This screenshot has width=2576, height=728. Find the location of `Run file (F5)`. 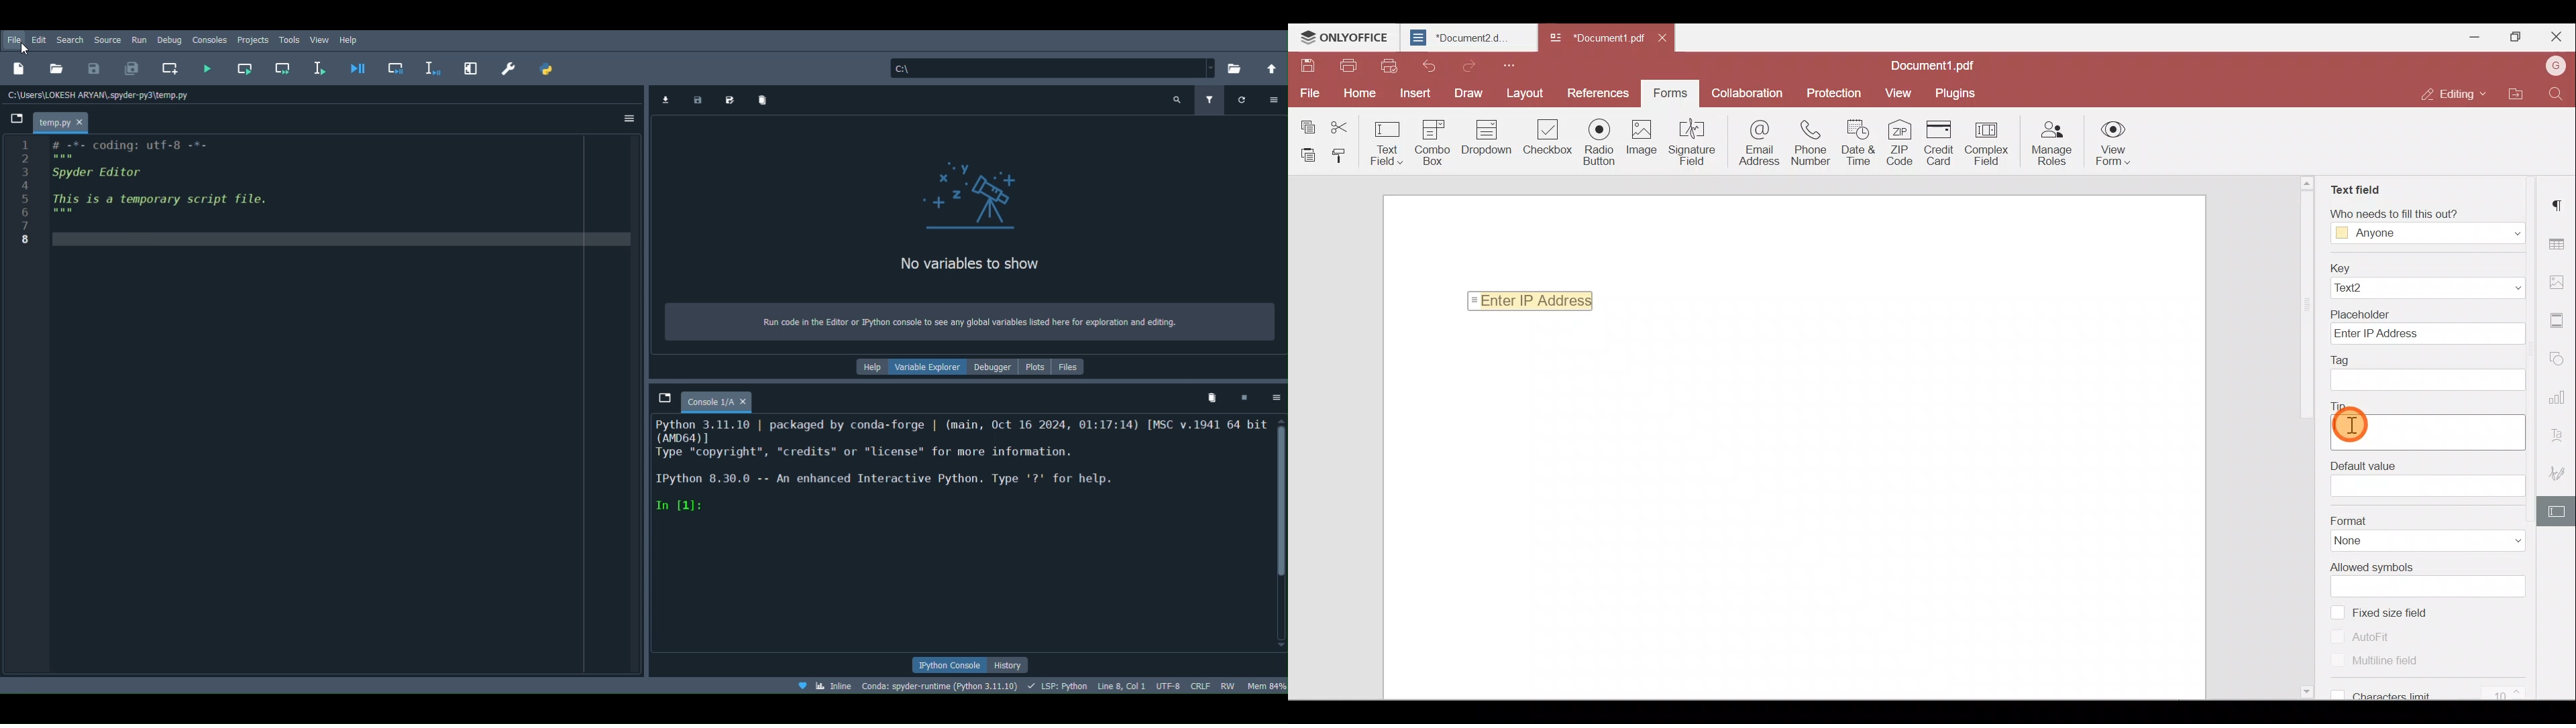

Run file (F5) is located at coordinates (207, 67).